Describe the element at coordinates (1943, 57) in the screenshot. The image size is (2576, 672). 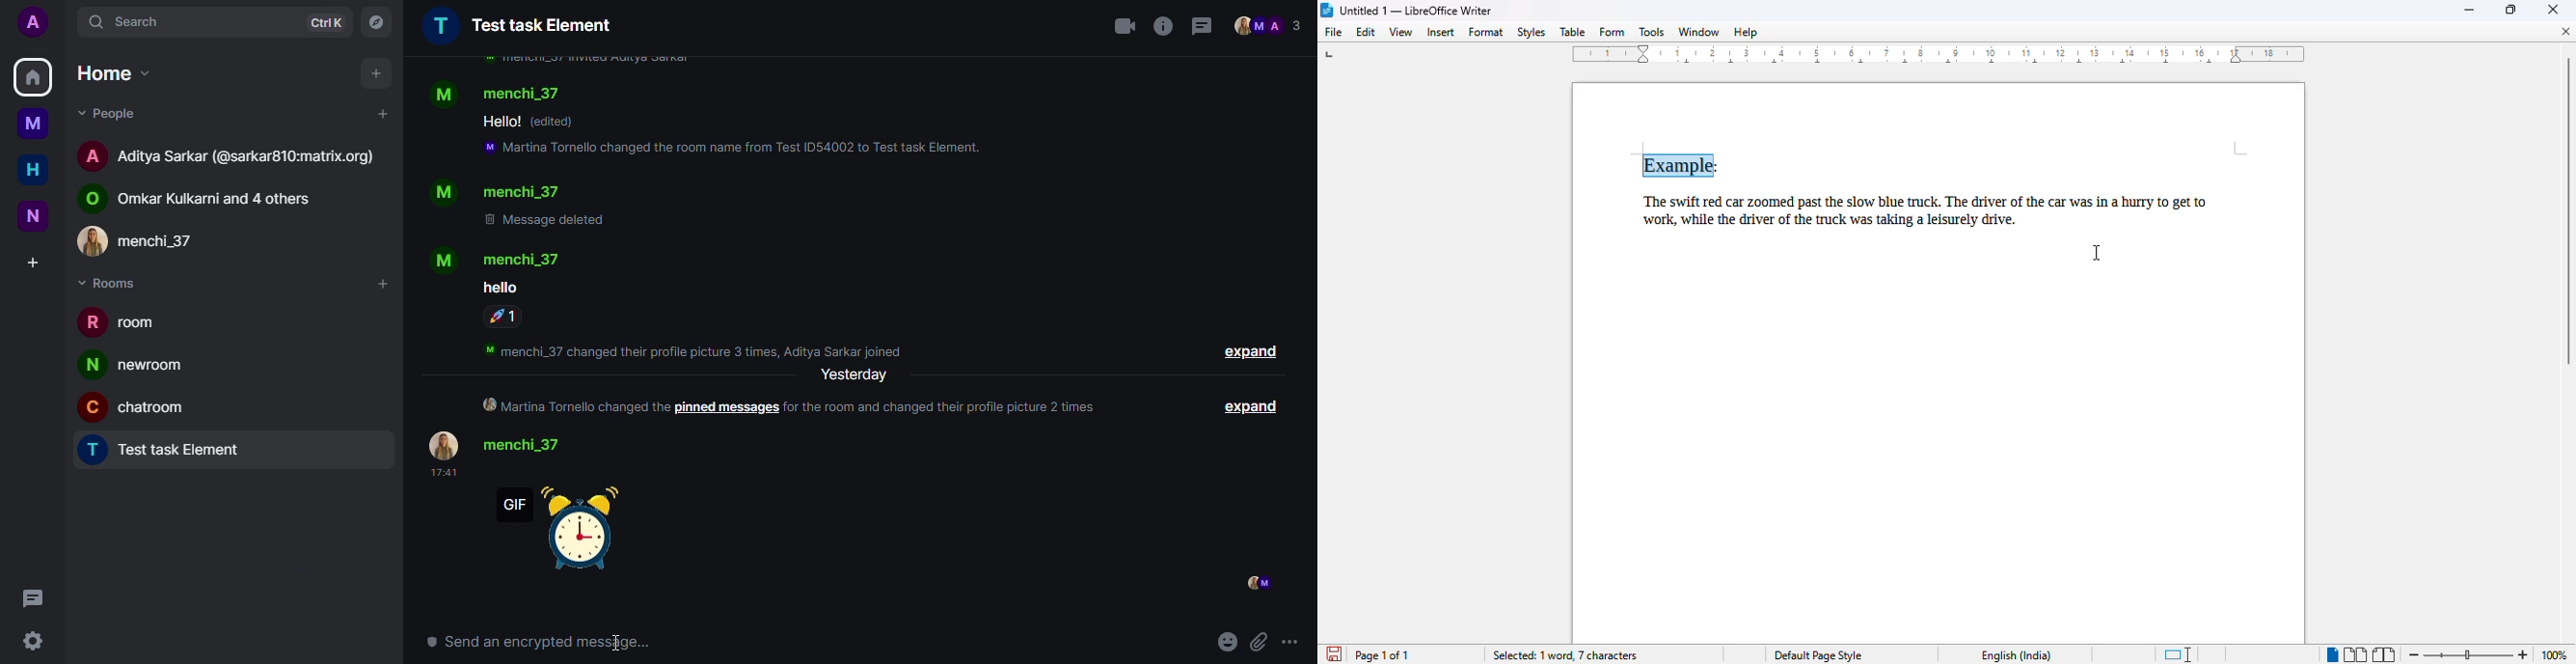
I see `ruler` at that location.